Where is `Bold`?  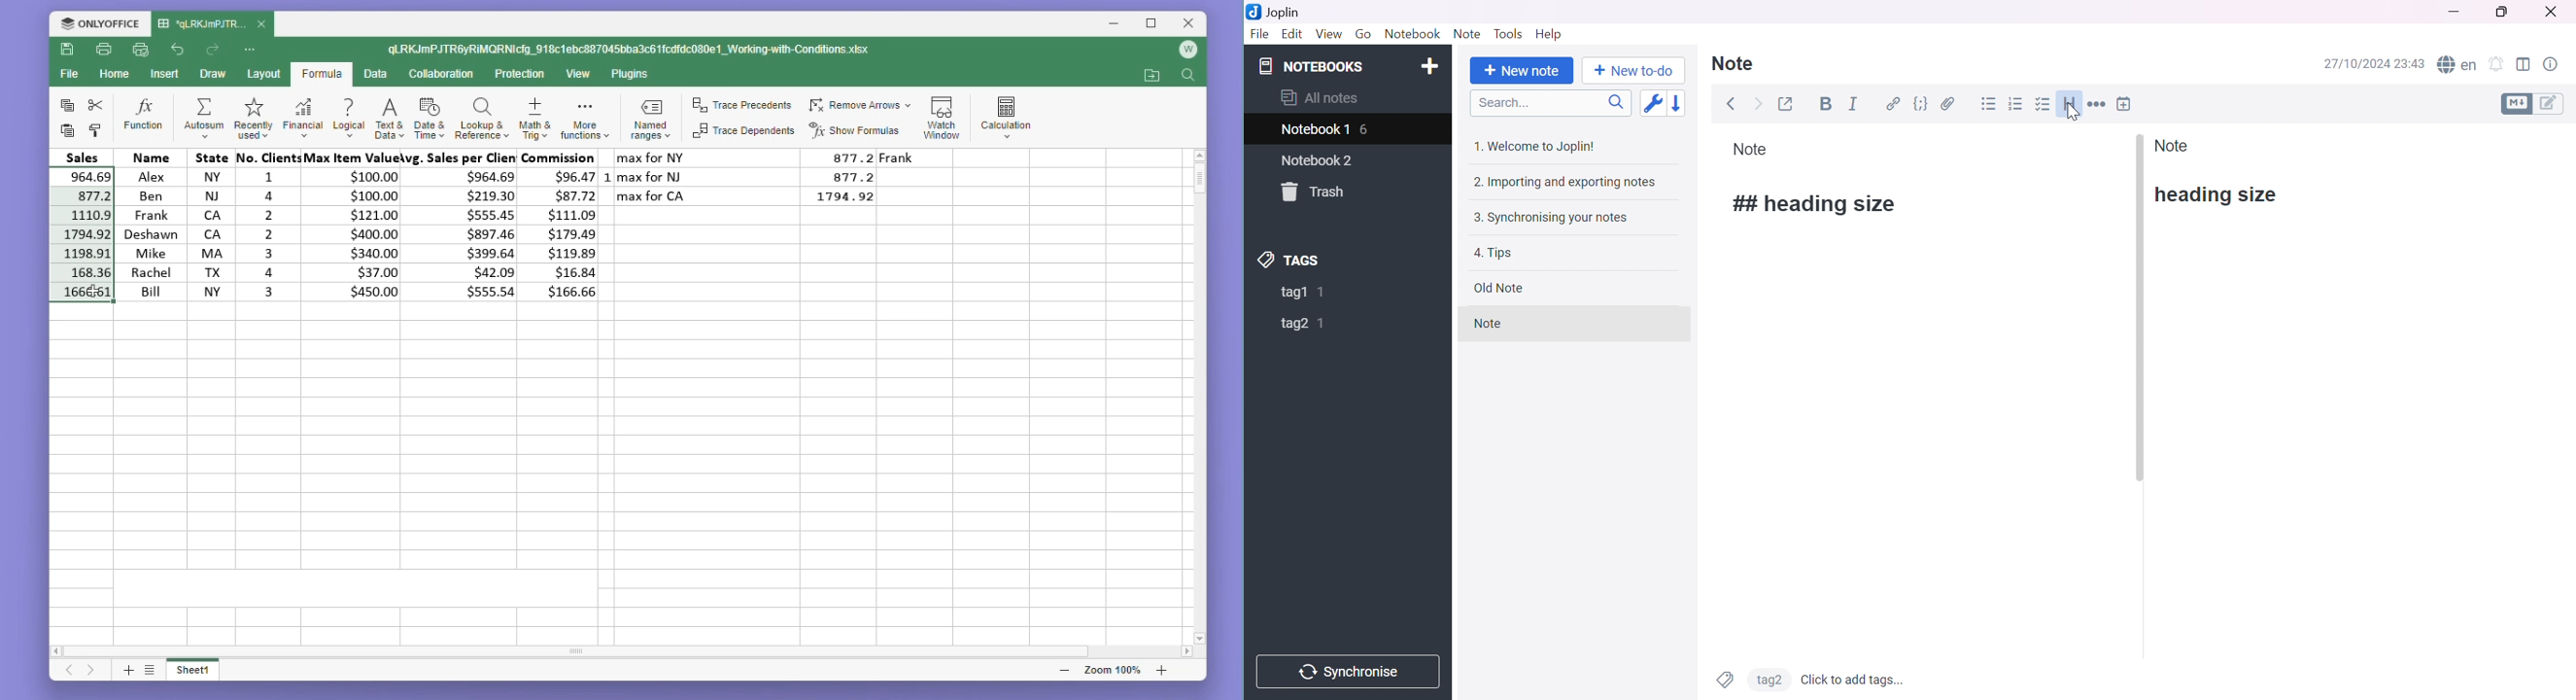 Bold is located at coordinates (1828, 104).